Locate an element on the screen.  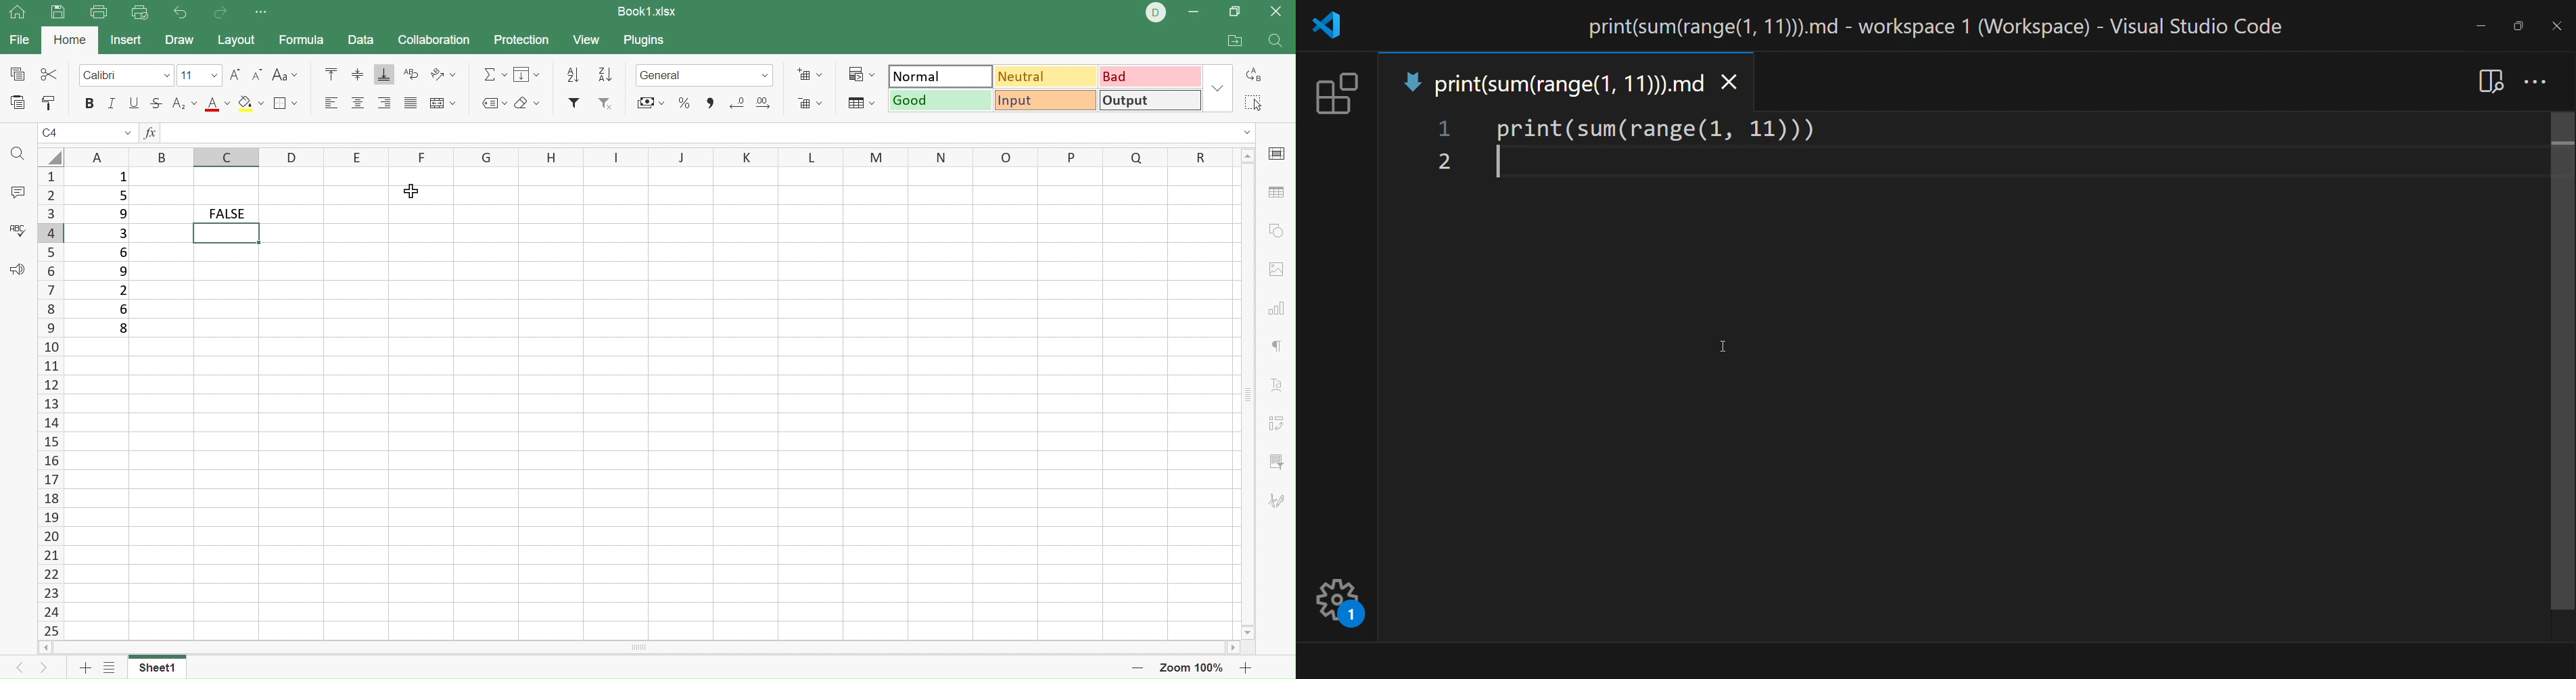
Close is located at coordinates (1280, 11).